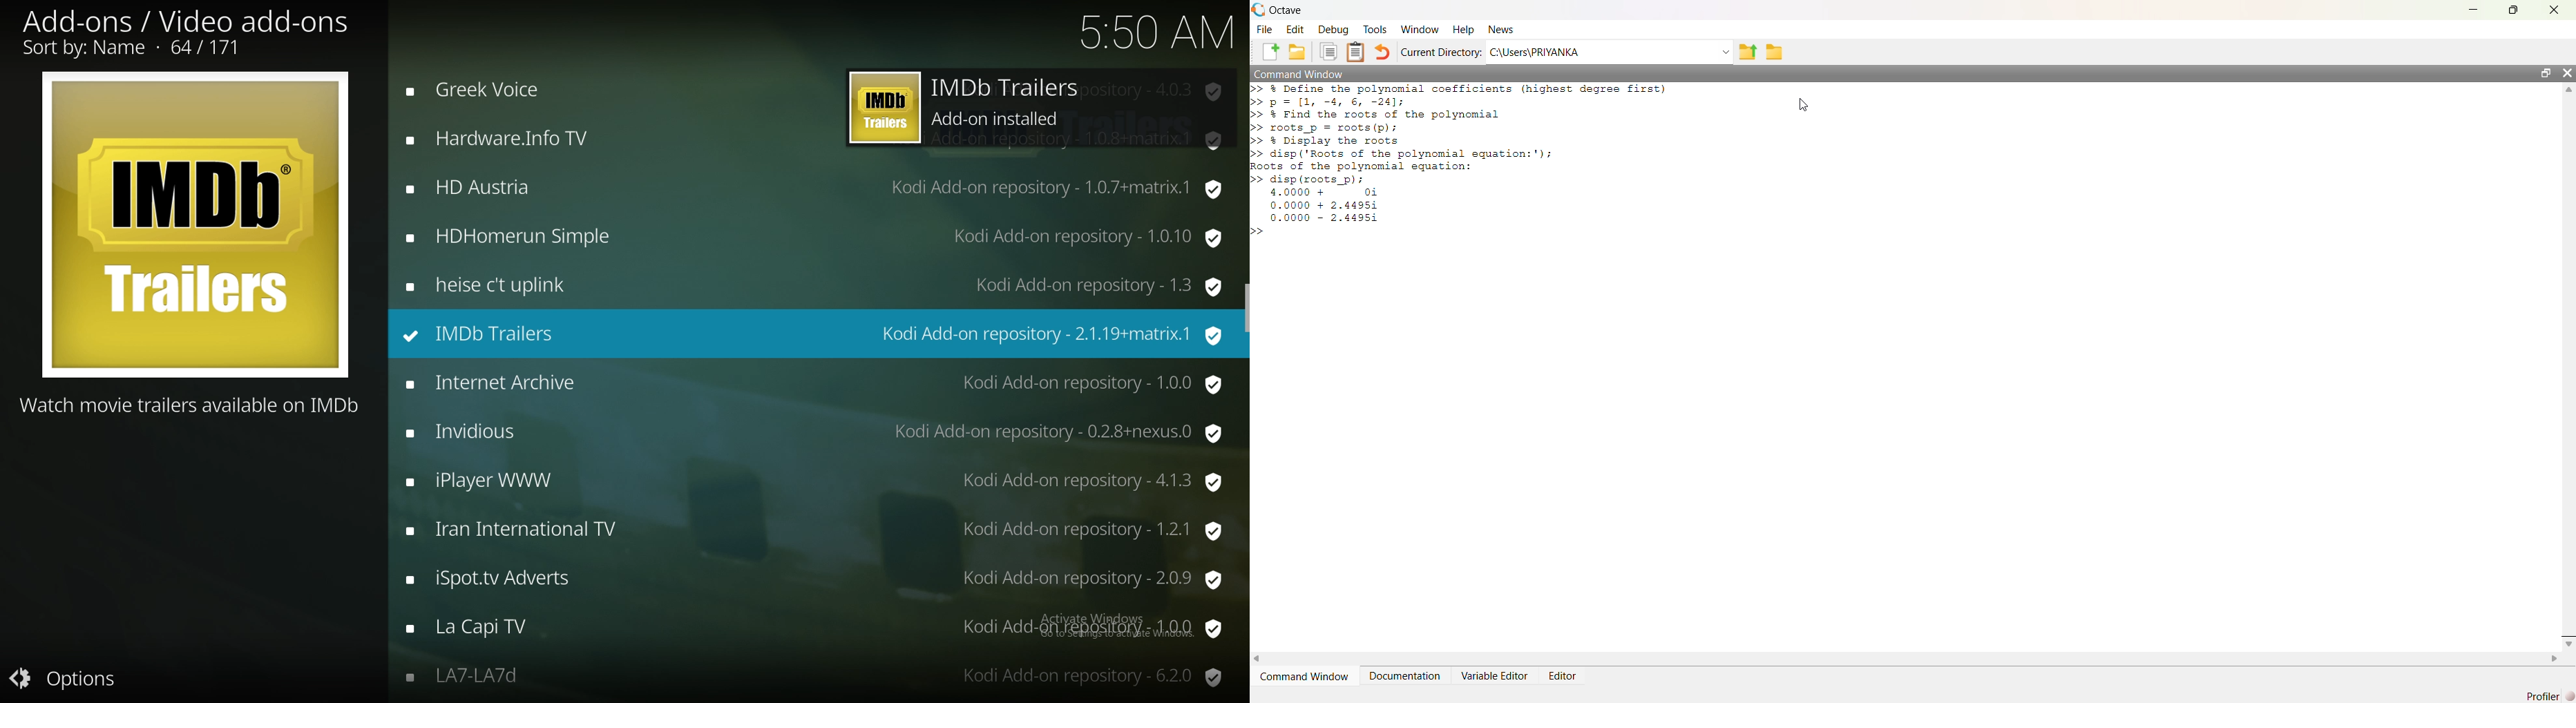 Image resolution: width=2576 pixels, height=728 pixels. Describe the element at coordinates (1382, 54) in the screenshot. I see `revert` at that location.